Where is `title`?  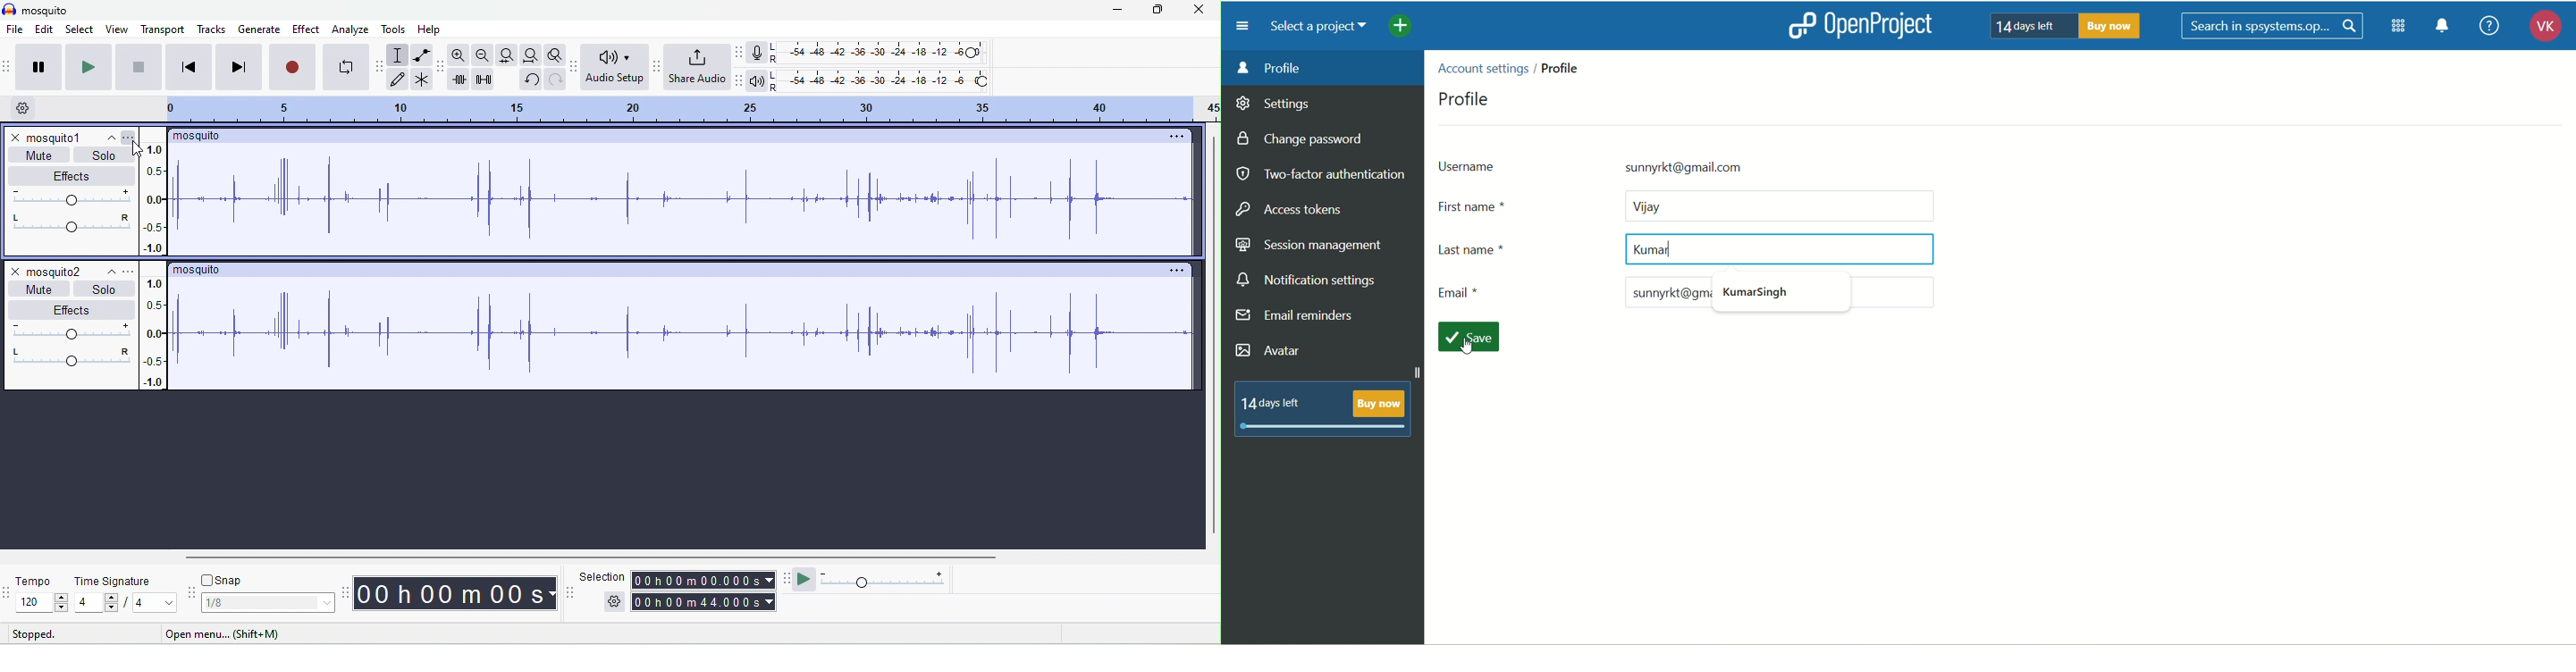 title is located at coordinates (202, 134).